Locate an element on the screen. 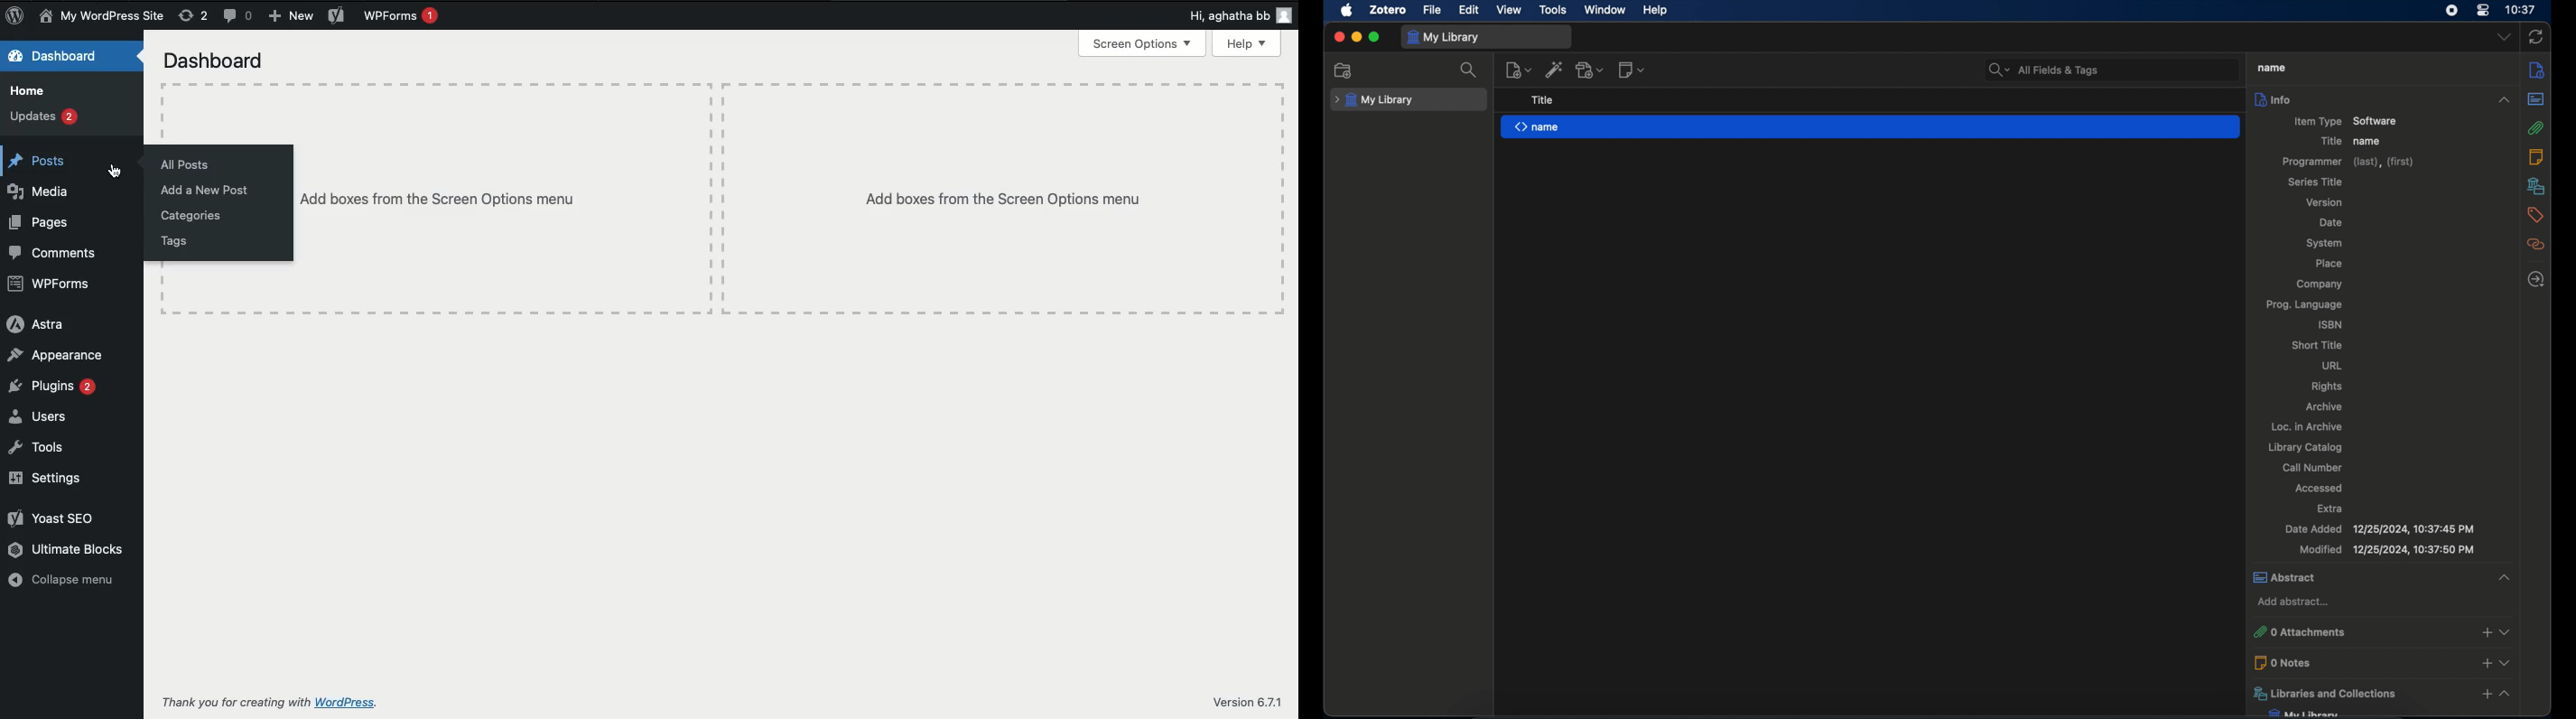 The image size is (2576, 728). Ultimate blocks is located at coordinates (66, 549).